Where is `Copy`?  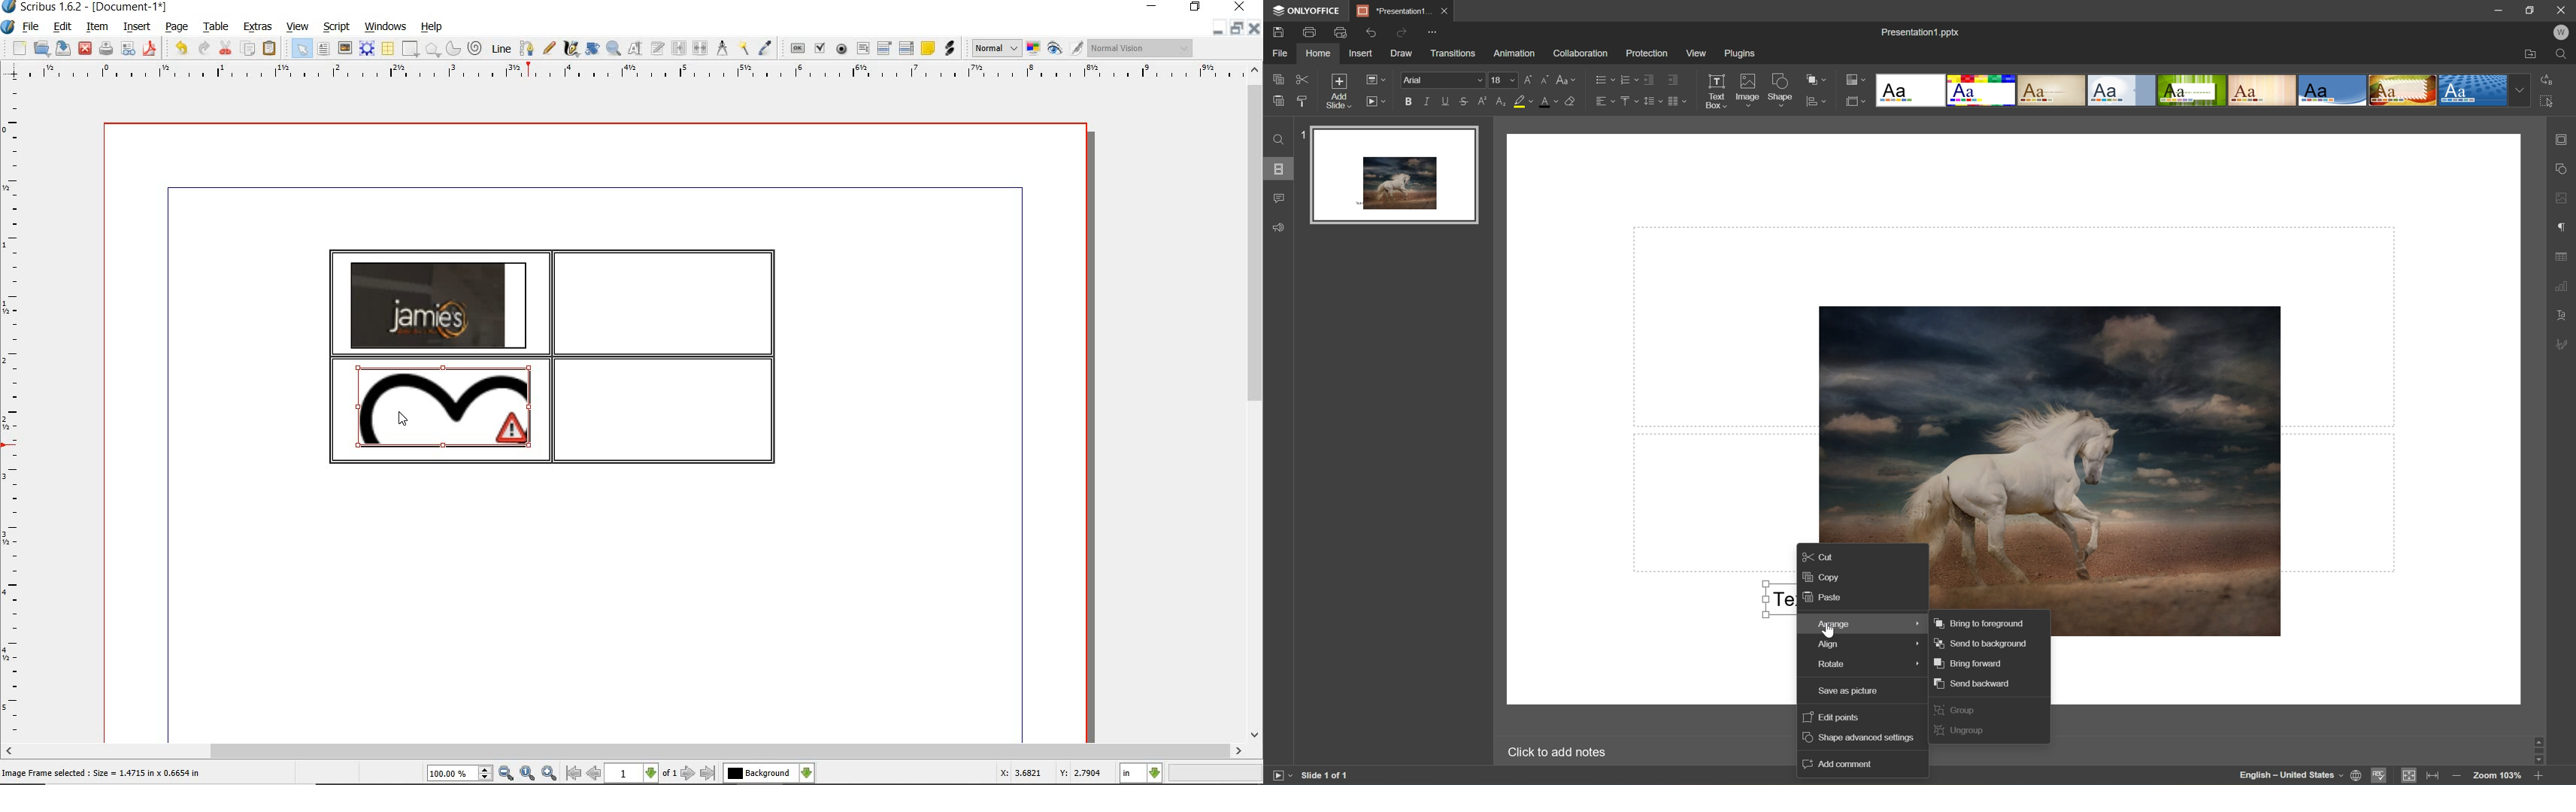 Copy is located at coordinates (1822, 576).